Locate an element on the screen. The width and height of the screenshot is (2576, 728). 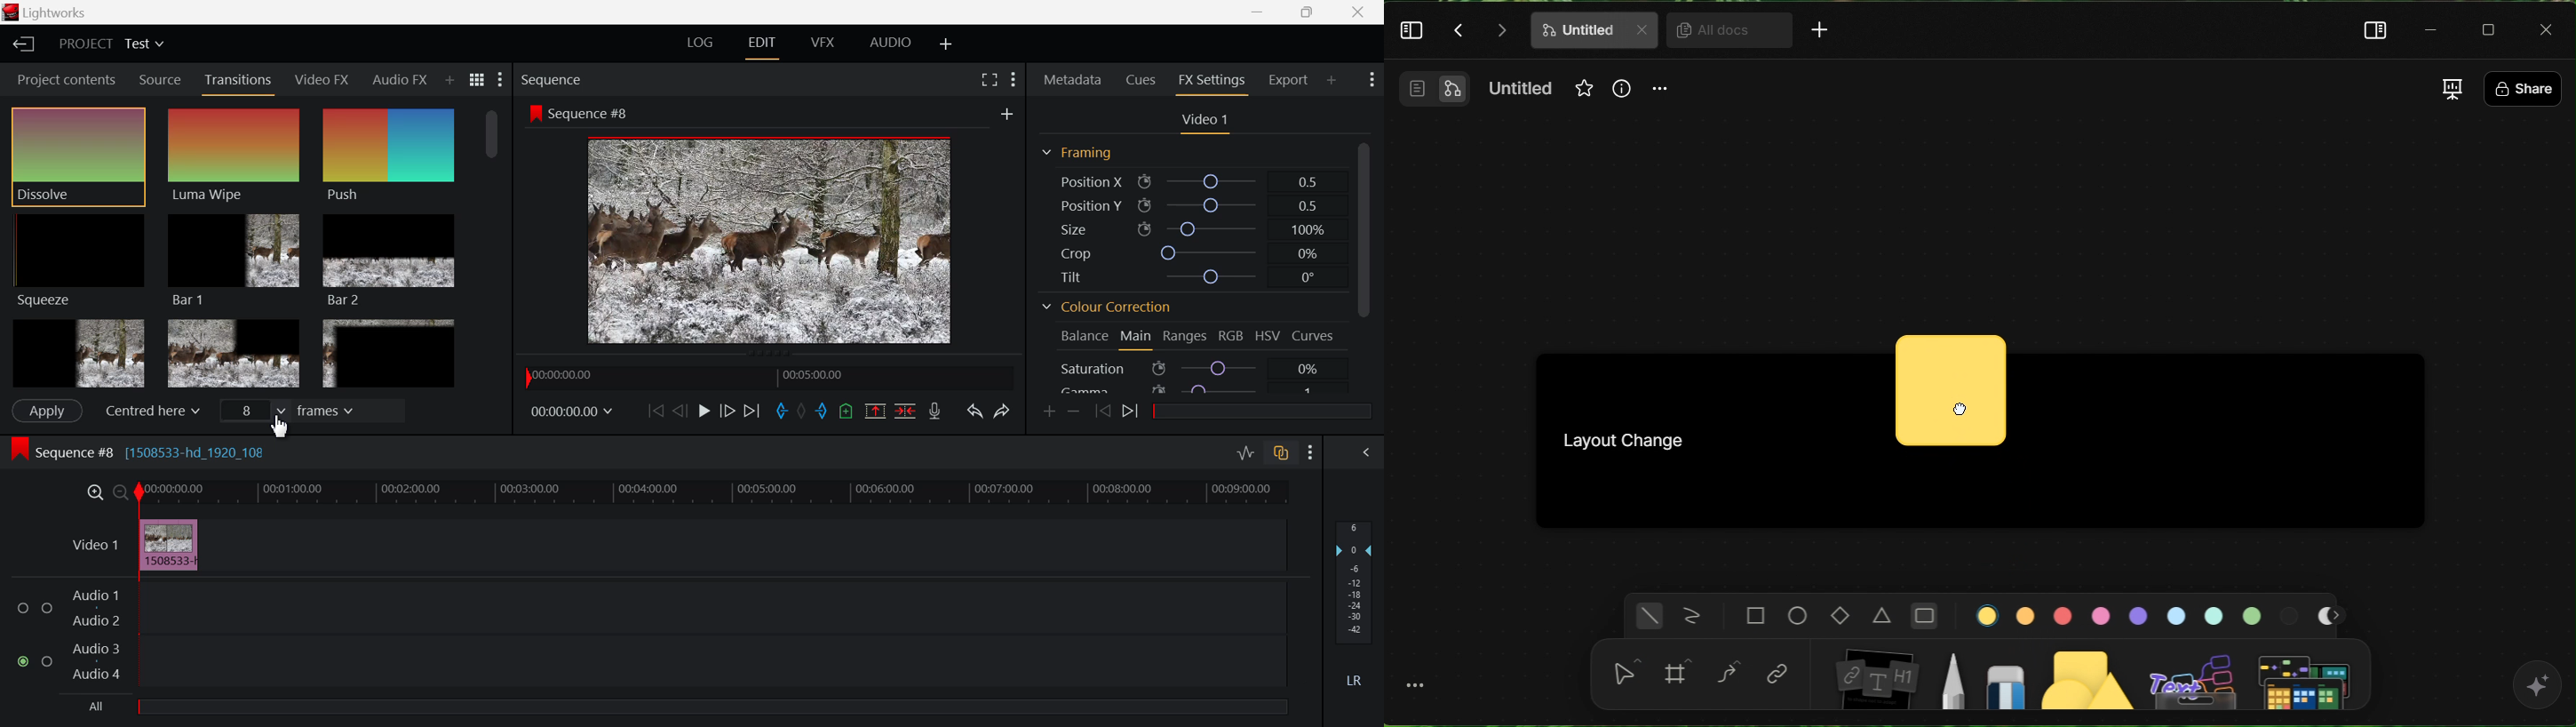
Scroll Bar is located at coordinates (490, 254).